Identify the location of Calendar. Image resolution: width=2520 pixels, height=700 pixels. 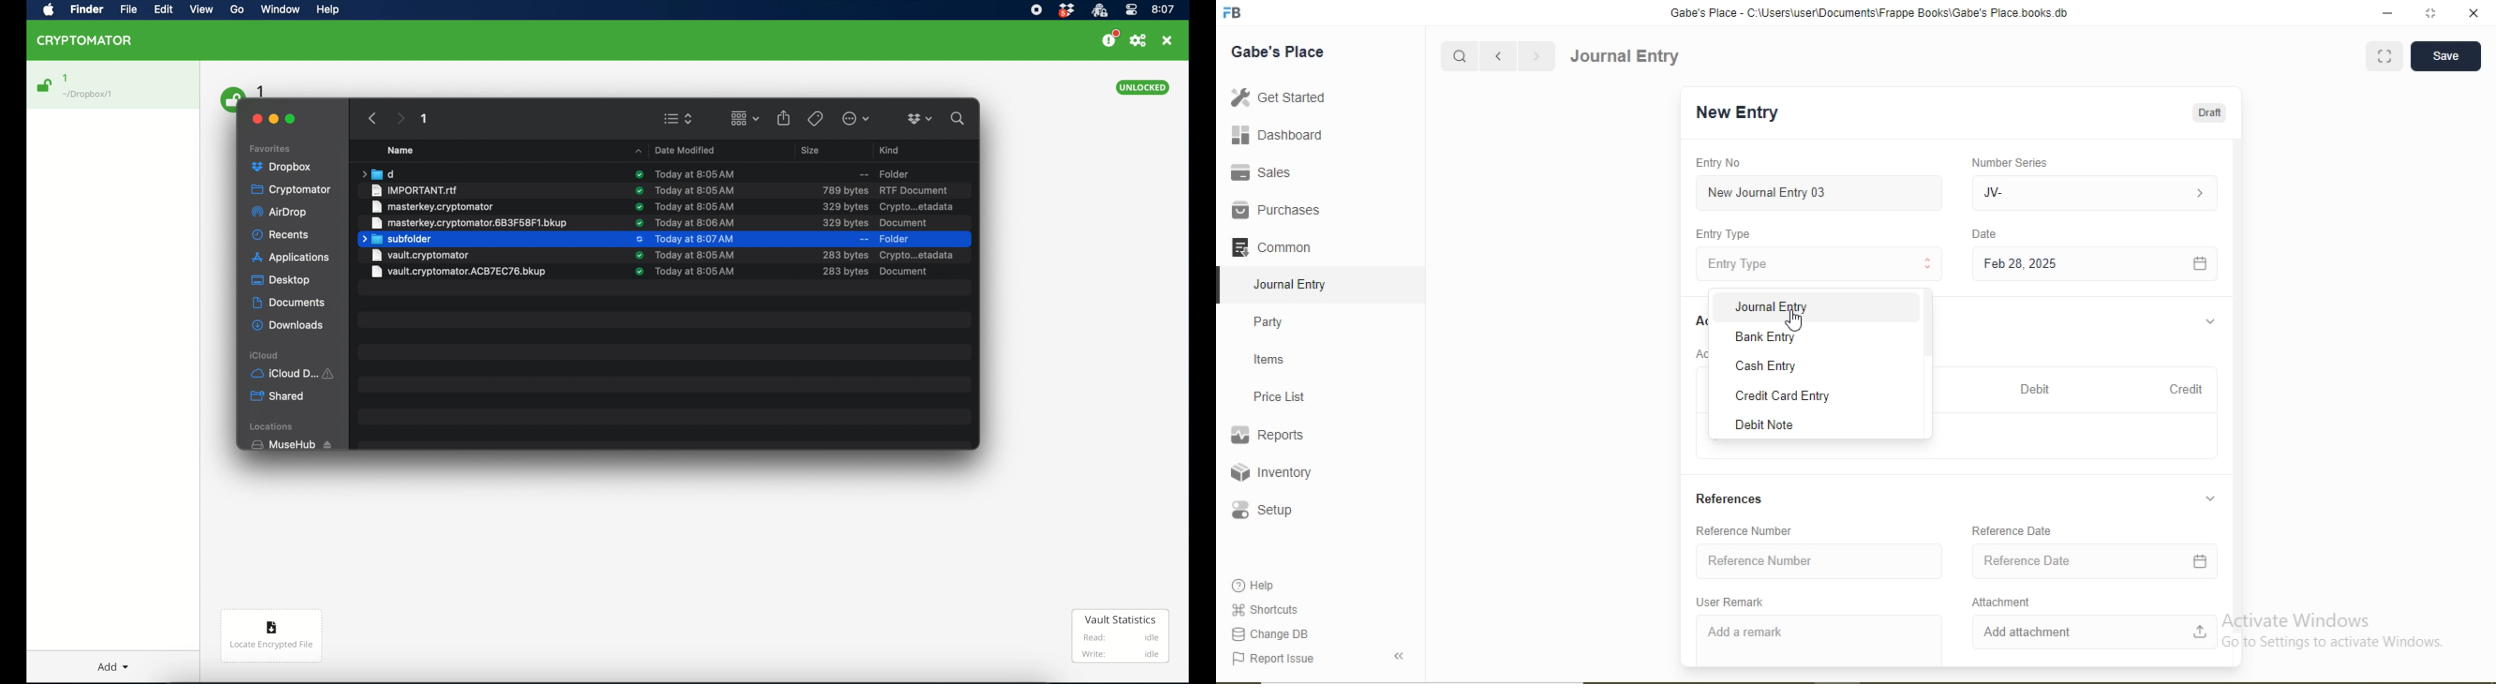
(2200, 265).